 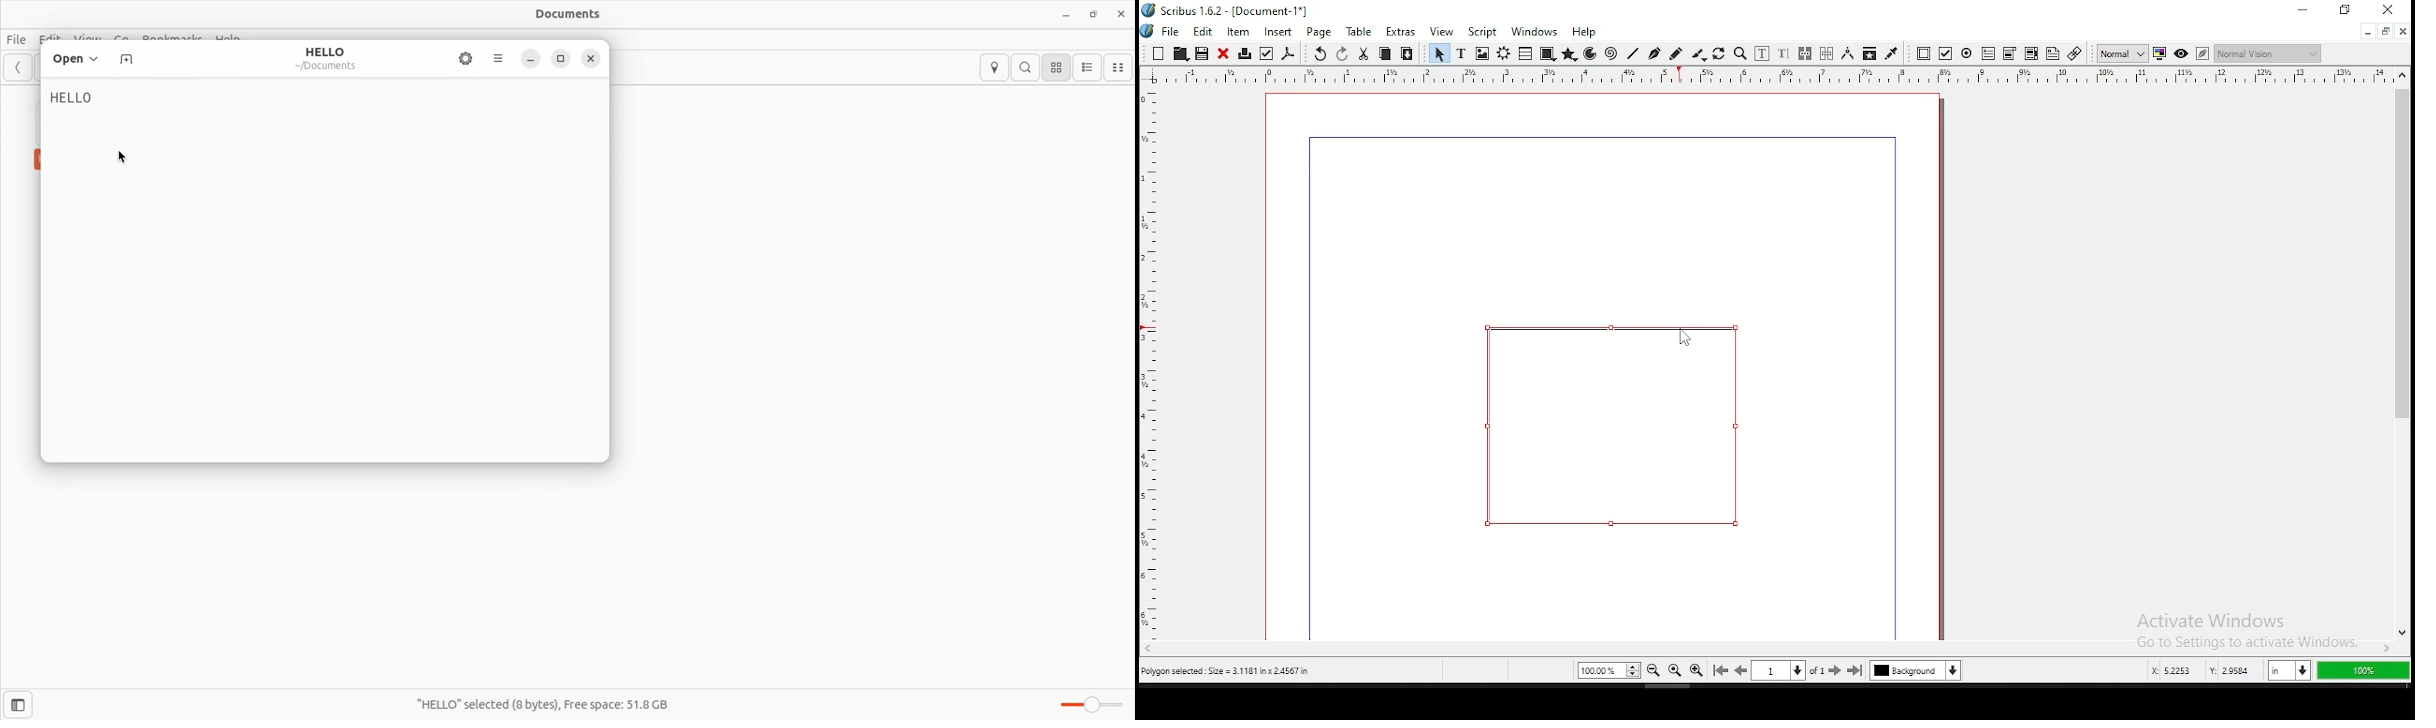 I want to click on of 1, so click(x=1817, y=670).